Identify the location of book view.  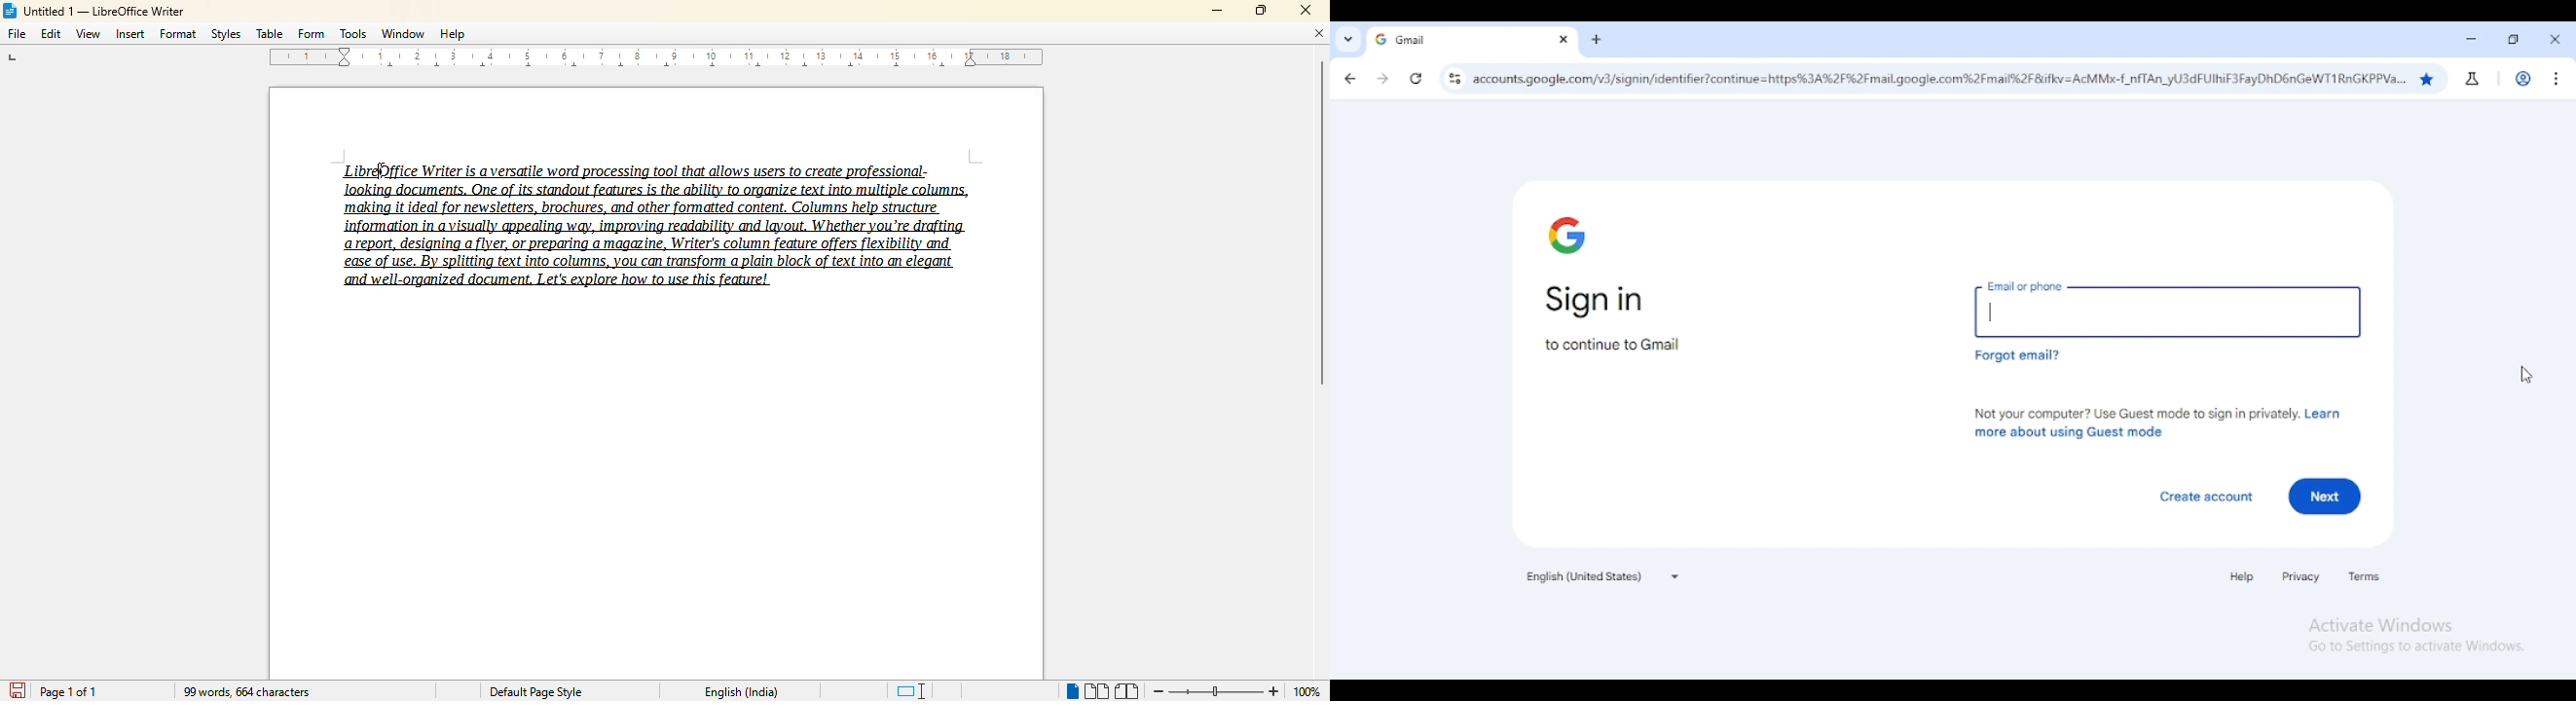
(1126, 691).